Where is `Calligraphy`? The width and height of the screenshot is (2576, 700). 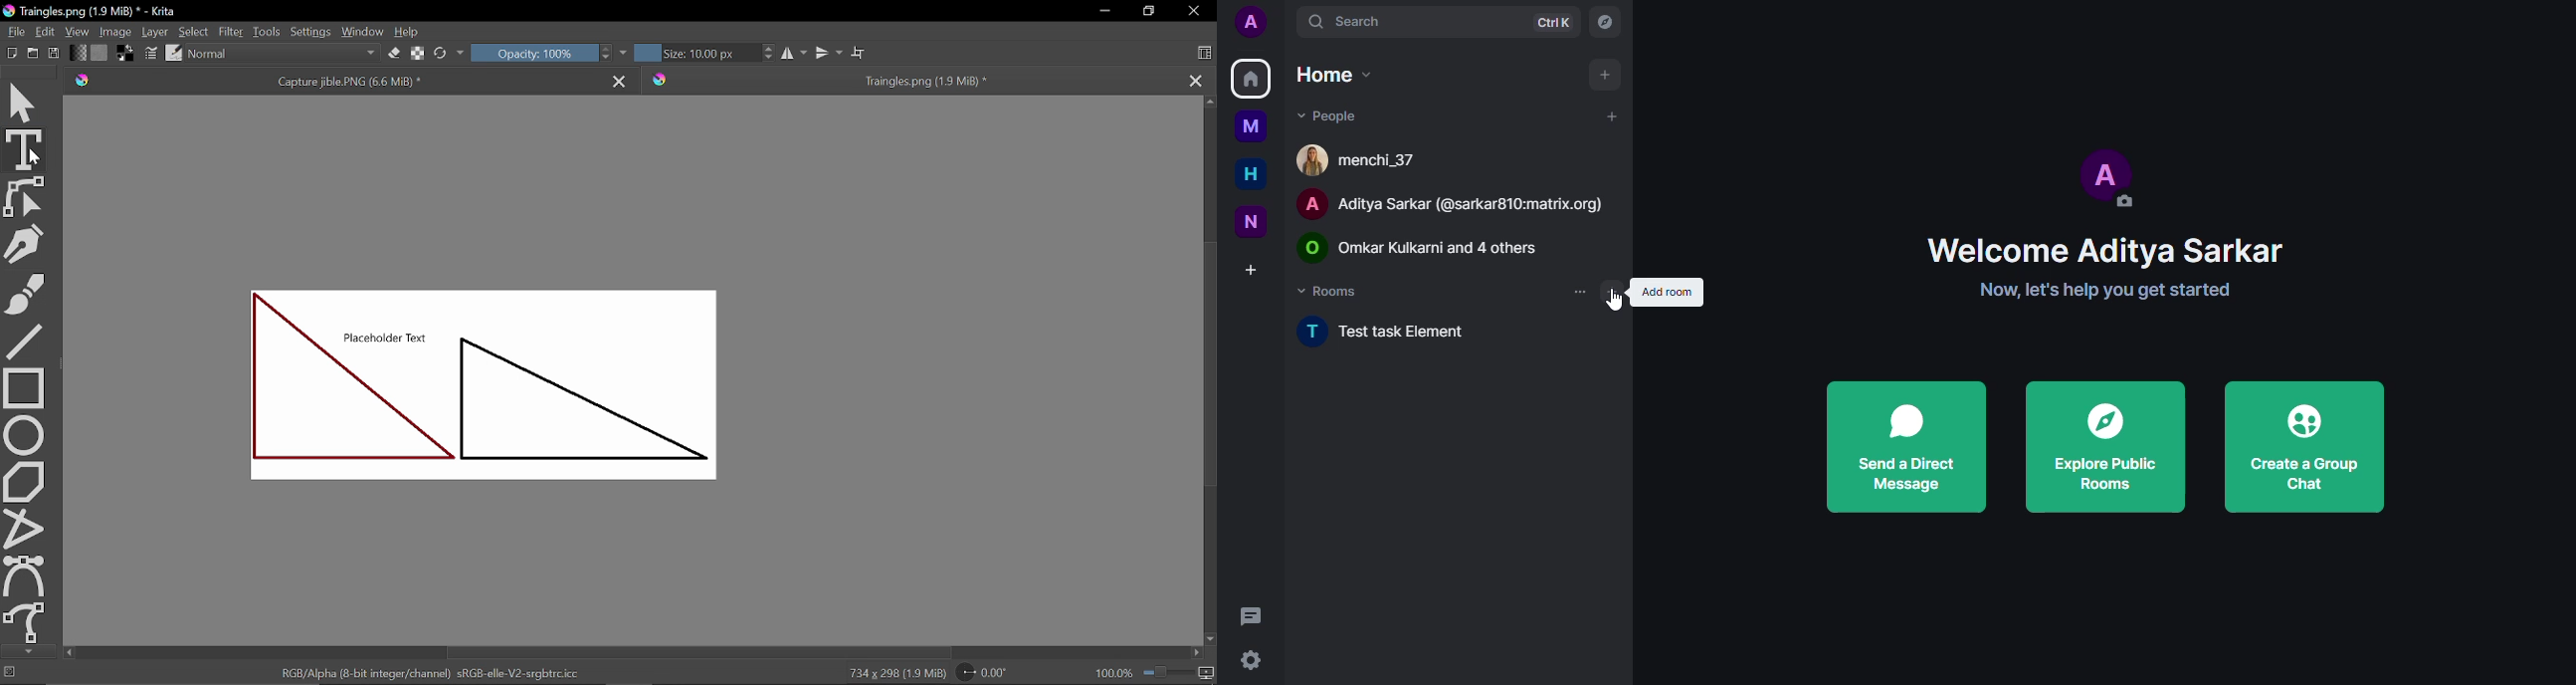
Calligraphy is located at coordinates (24, 244).